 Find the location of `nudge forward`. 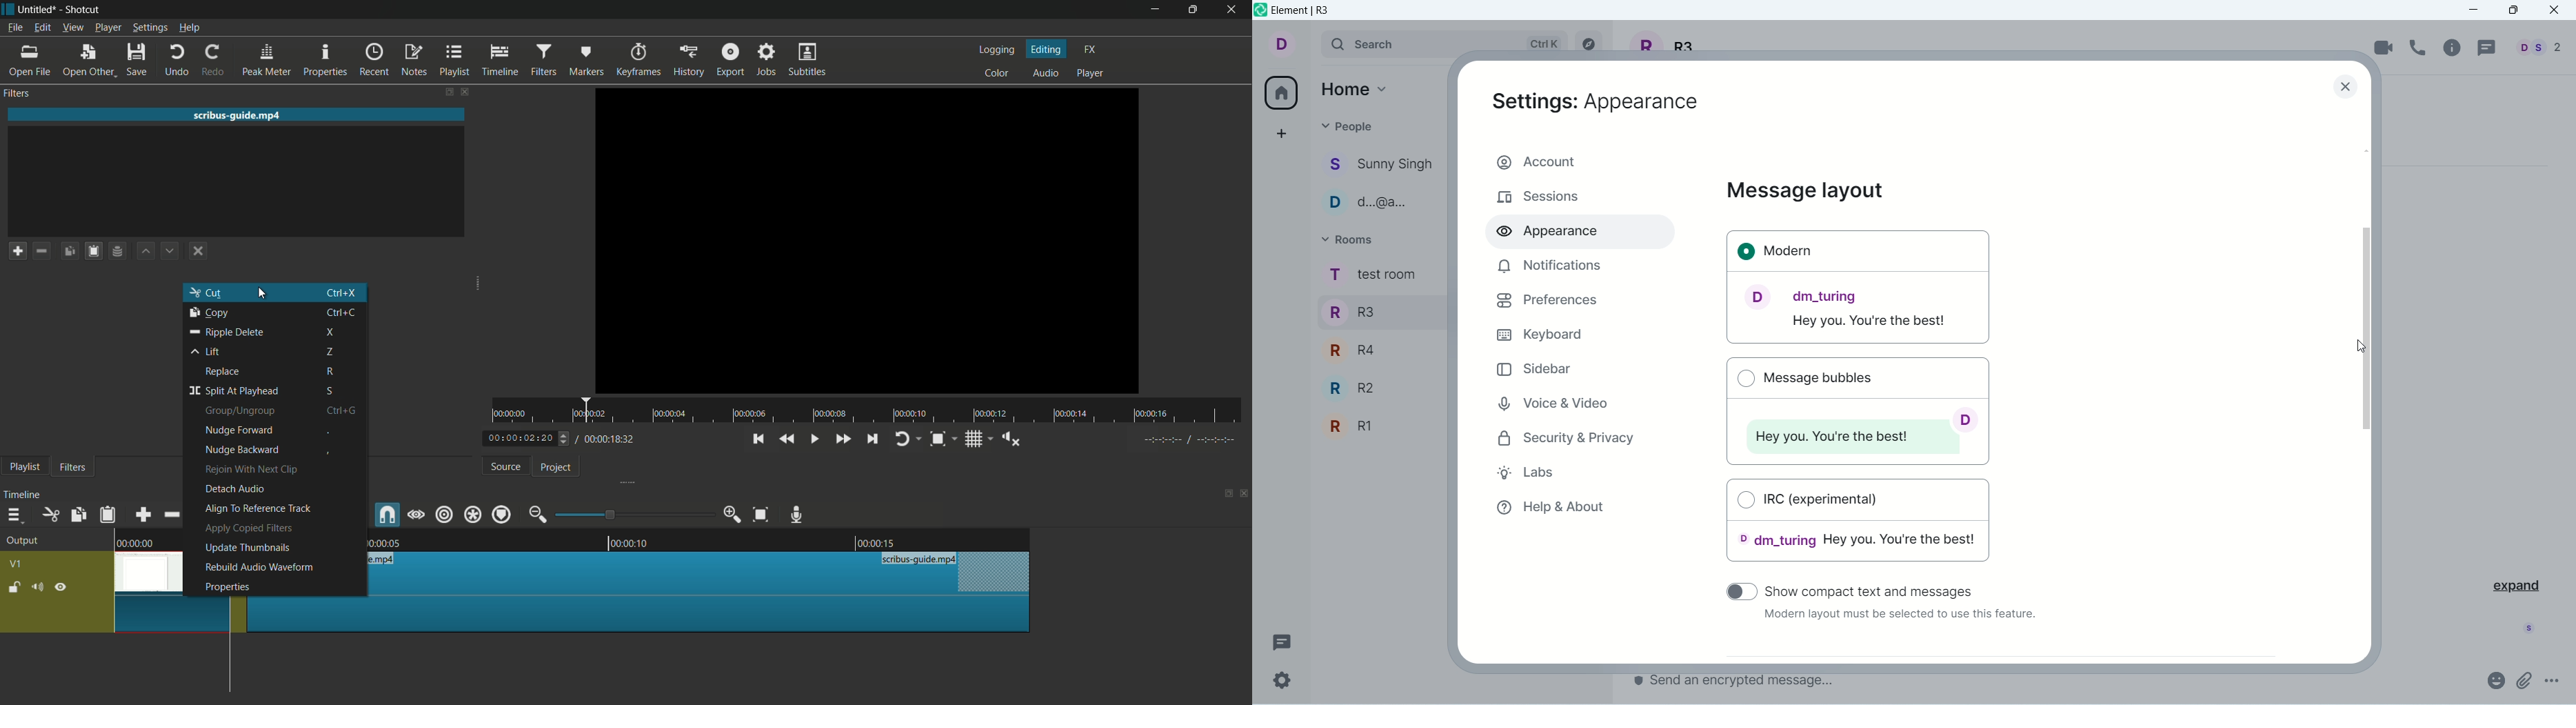

nudge forward is located at coordinates (237, 430).